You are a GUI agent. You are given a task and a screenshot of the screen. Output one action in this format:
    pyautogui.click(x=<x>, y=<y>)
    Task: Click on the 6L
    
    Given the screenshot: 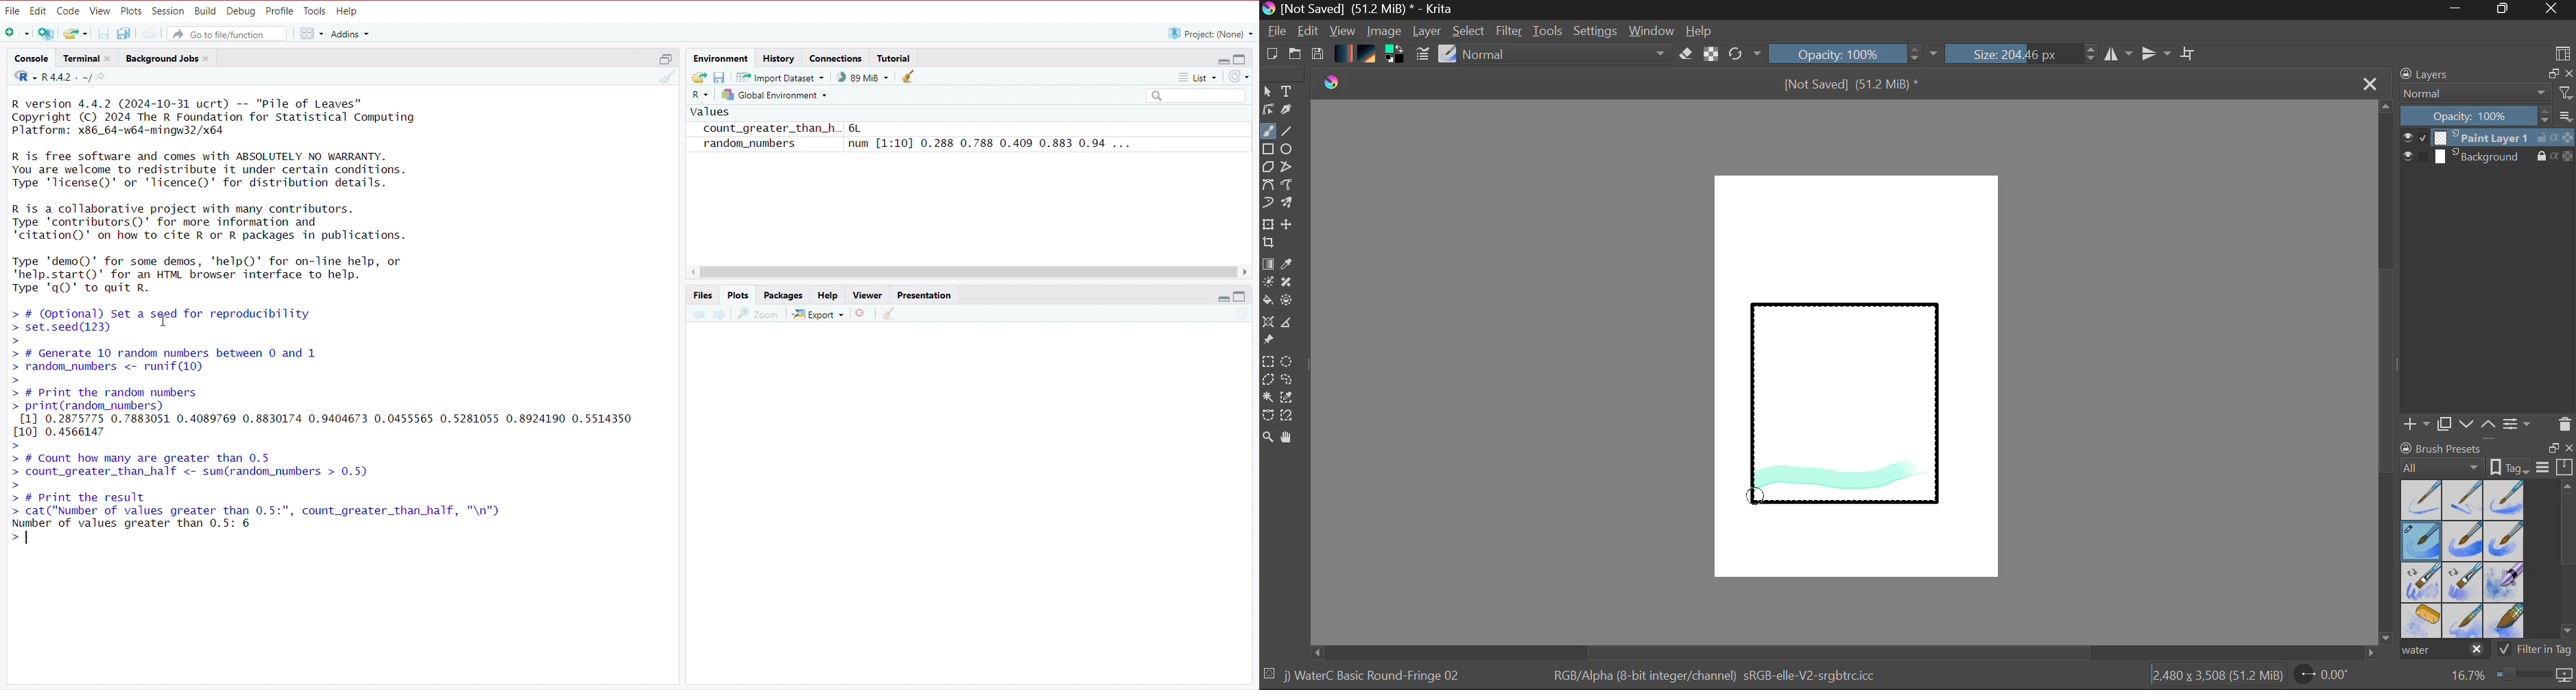 What is the action you would take?
    pyautogui.click(x=856, y=128)
    